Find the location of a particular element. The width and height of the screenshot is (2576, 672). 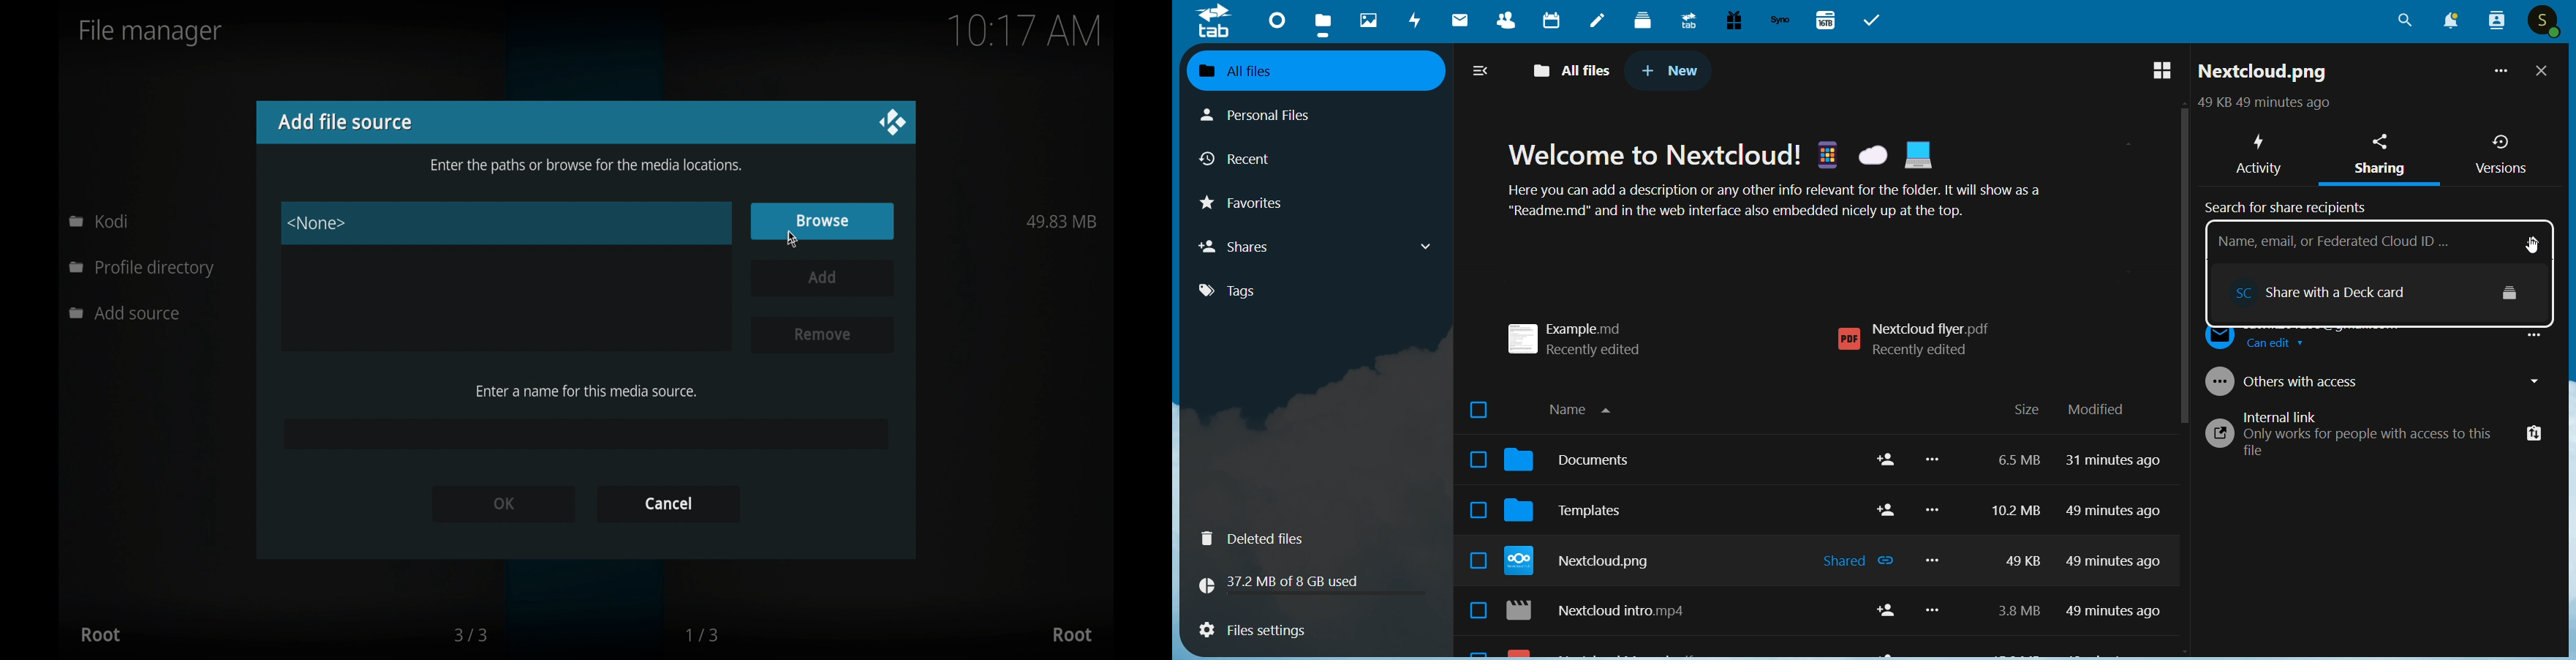

people is located at coordinates (2495, 20).